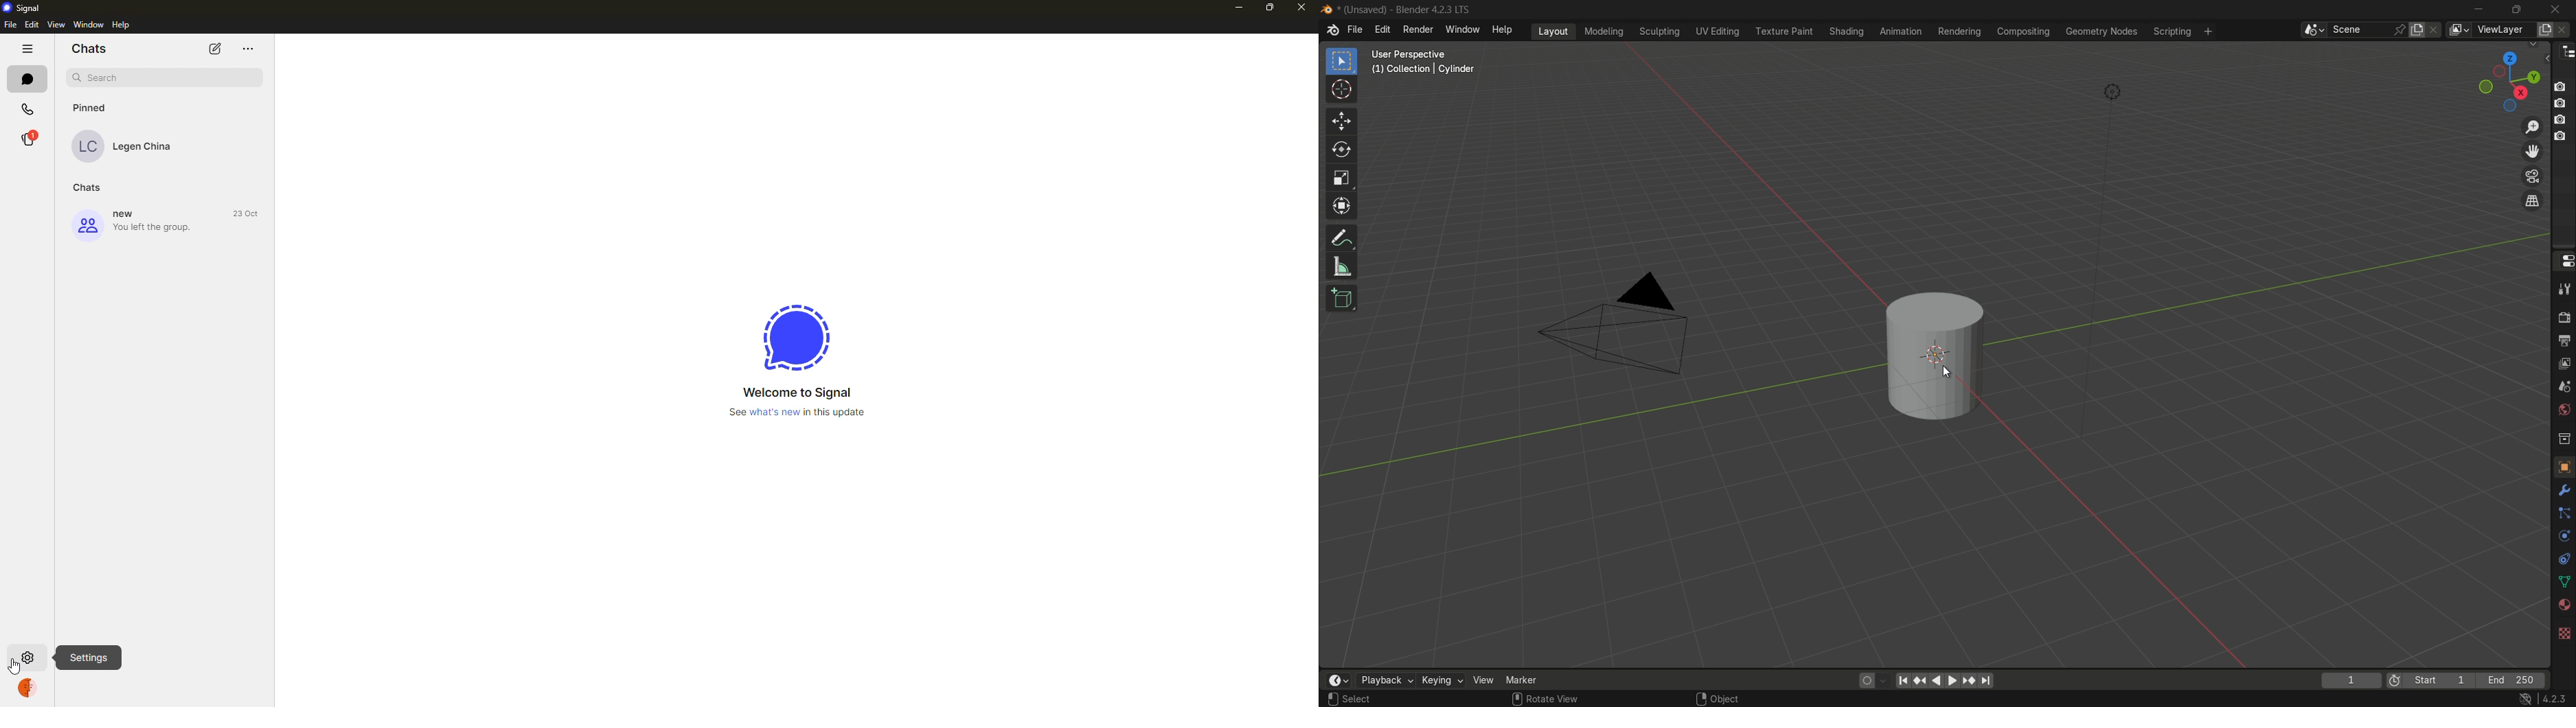 This screenshot has width=2576, height=728. Describe the element at coordinates (2562, 606) in the screenshot. I see `materials` at that location.